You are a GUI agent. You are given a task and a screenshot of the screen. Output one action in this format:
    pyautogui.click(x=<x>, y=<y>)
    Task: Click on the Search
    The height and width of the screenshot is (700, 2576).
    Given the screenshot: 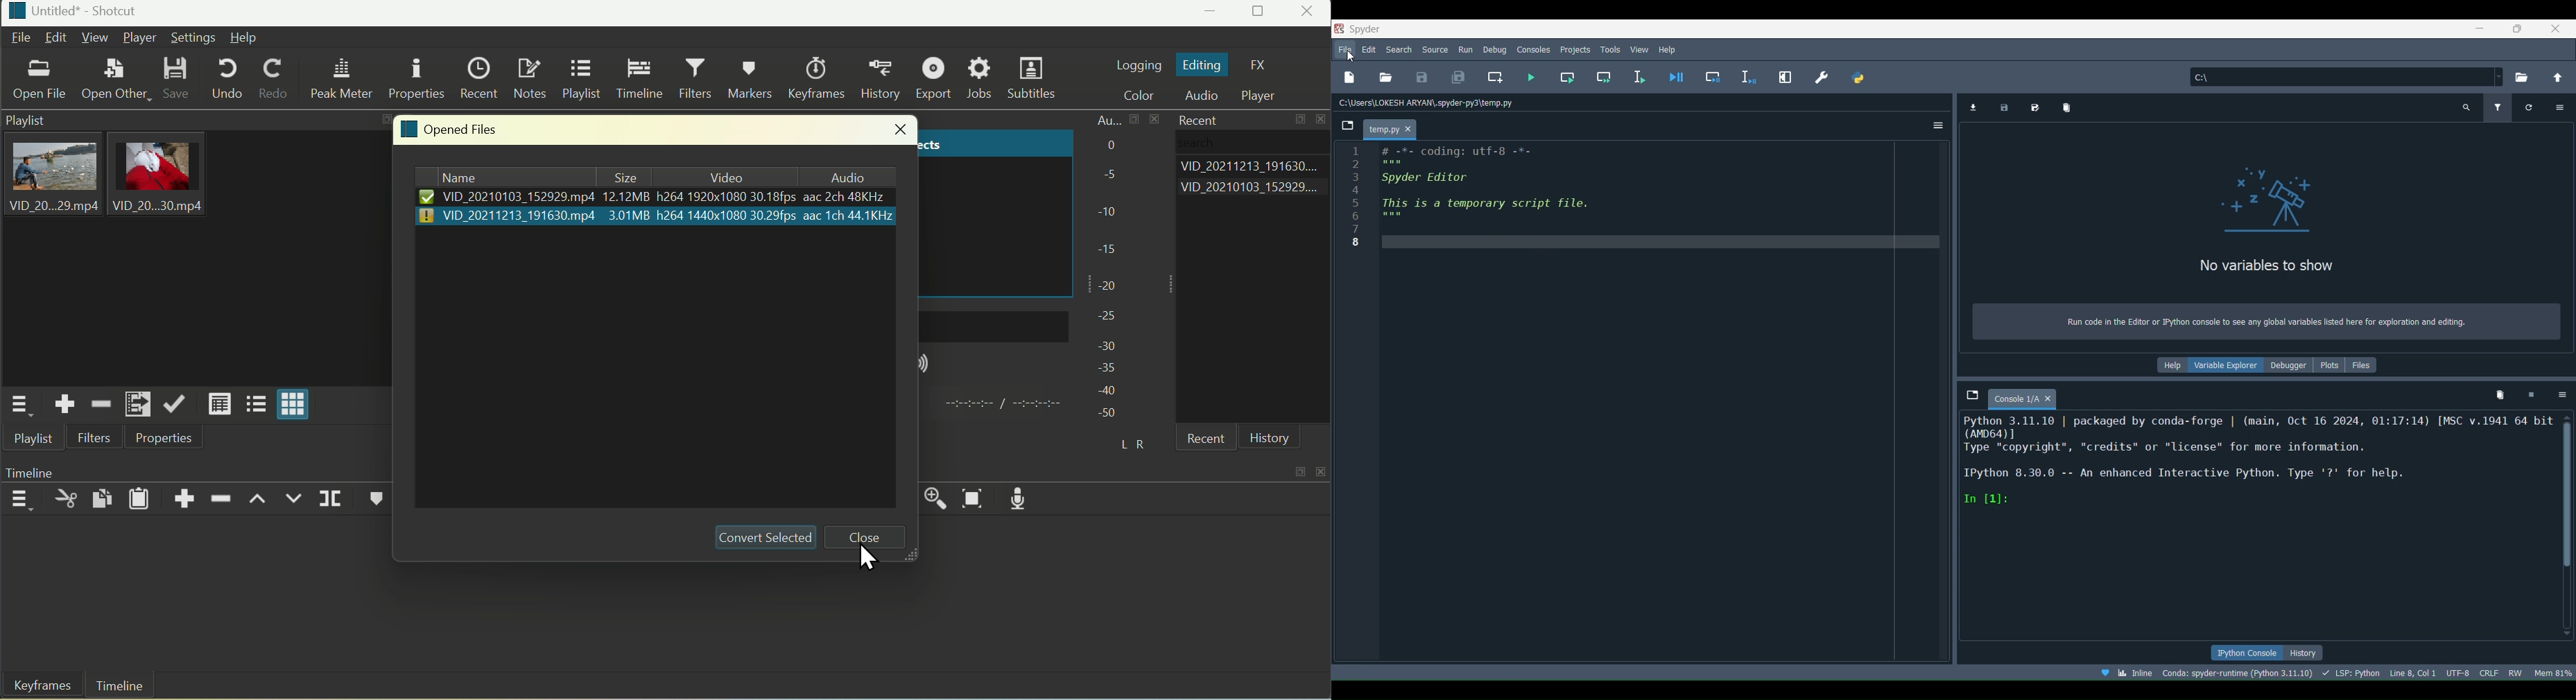 What is the action you would take?
    pyautogui.click(x=1217, y=144)
    